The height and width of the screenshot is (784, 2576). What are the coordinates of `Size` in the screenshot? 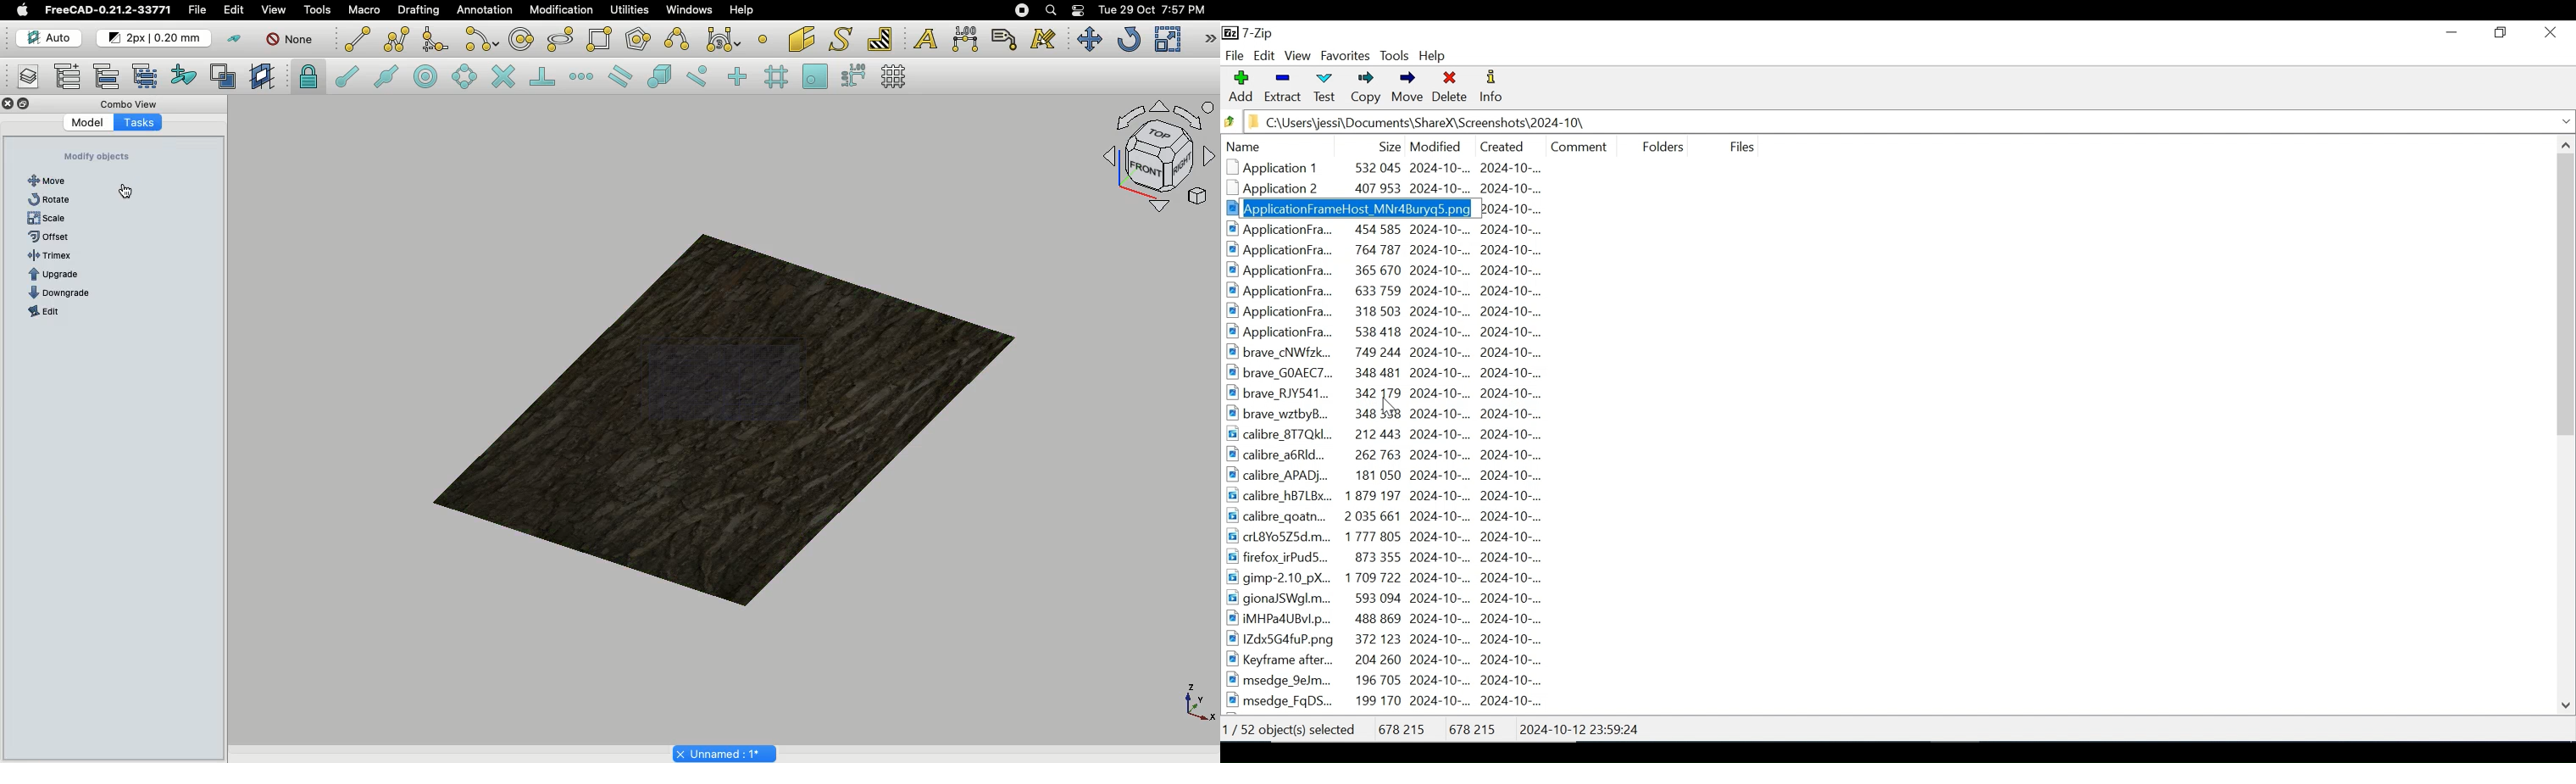 It's located at (1386, 144).